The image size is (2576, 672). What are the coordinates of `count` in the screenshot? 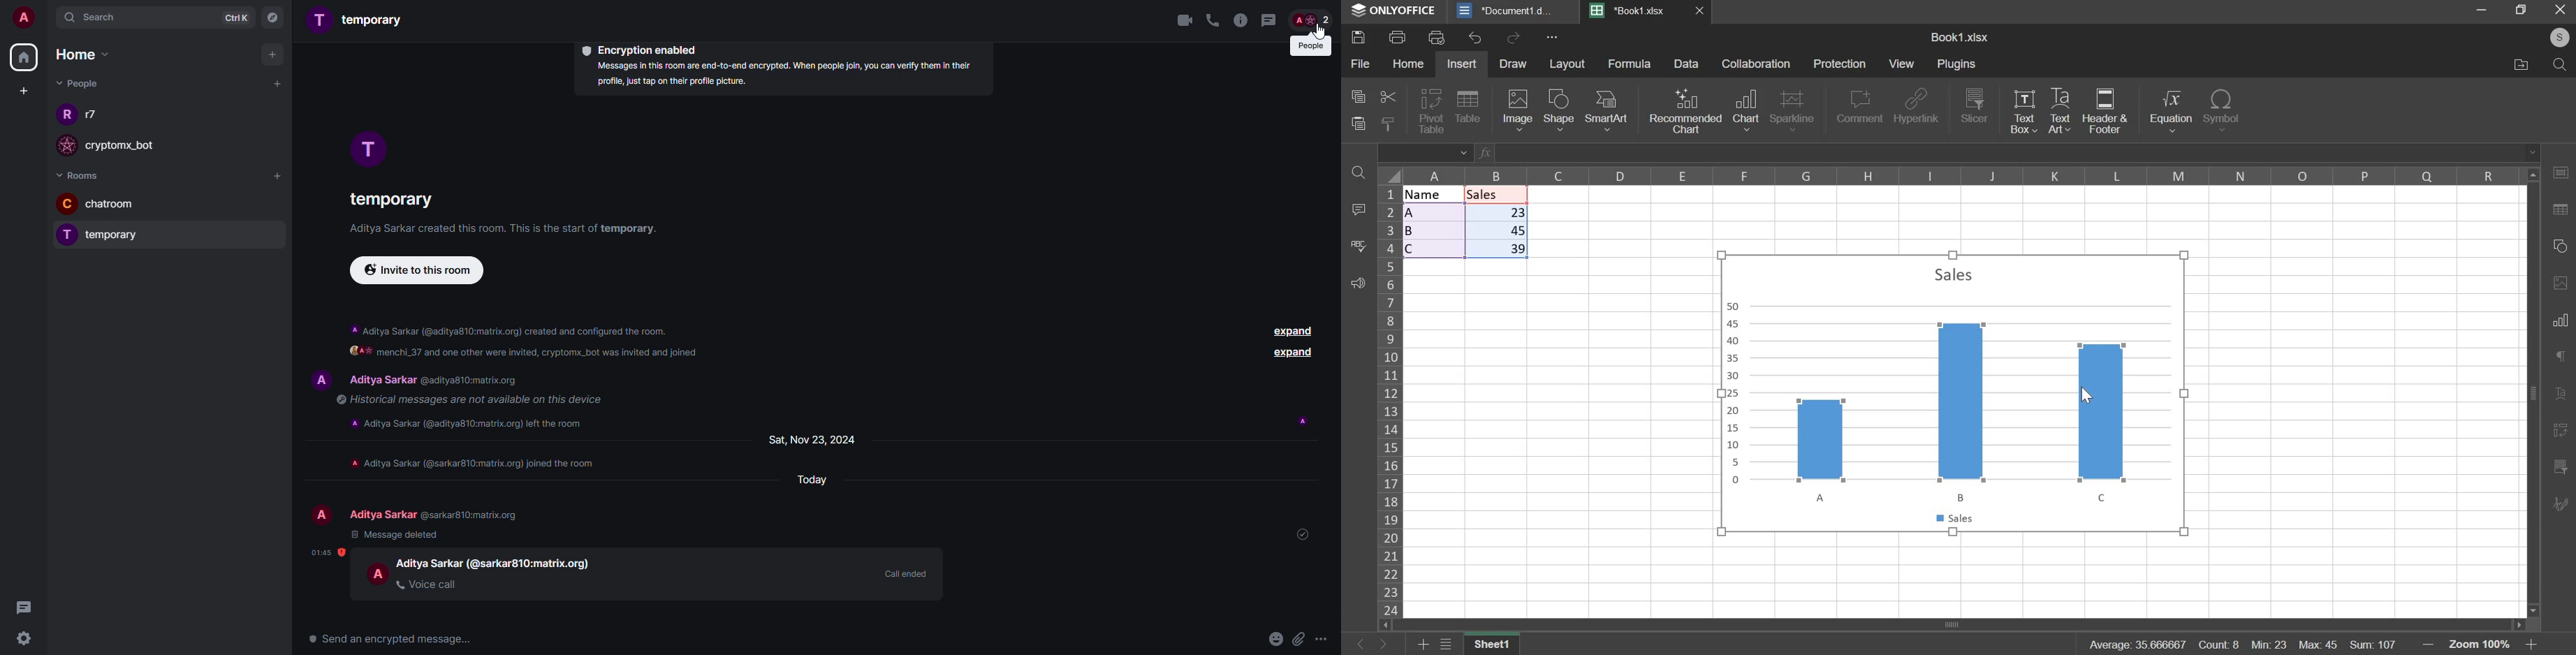 It's located at (2219, 643).